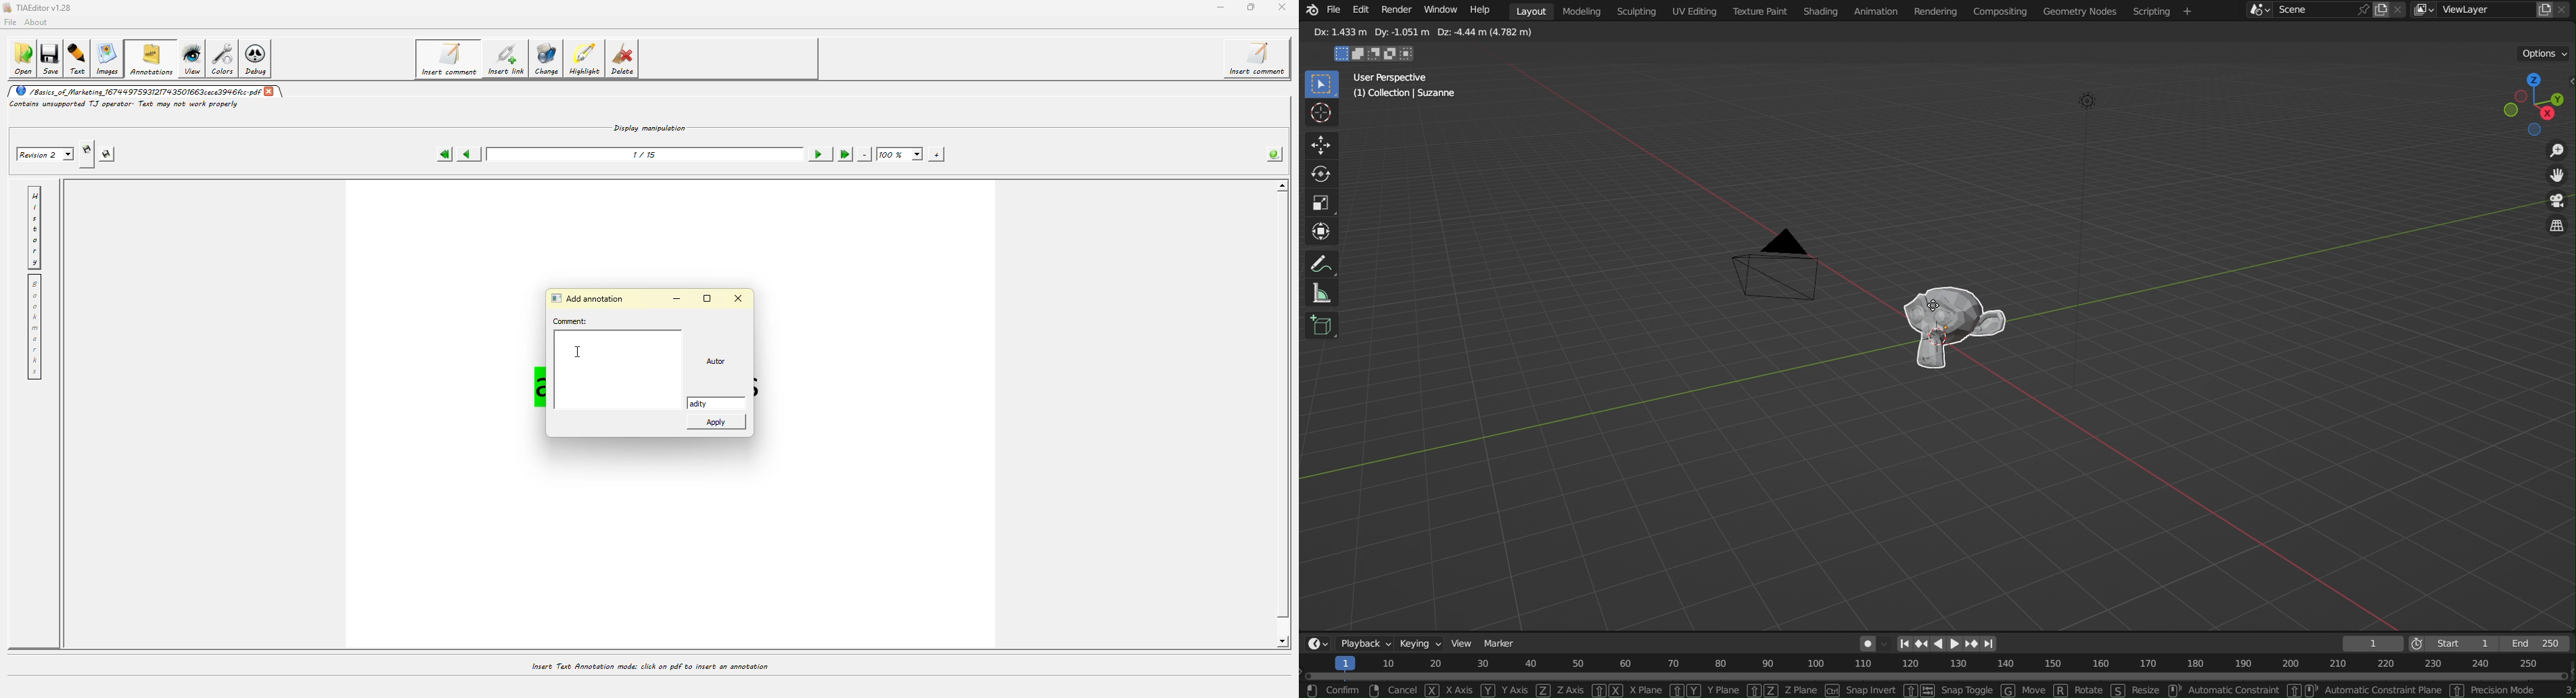 This screenshot has width=2576, height=700. What do you see at coordinates (2419, 643) in the screenshot?
I see `Stopwatch icon` at bounding box center [2419, 643].